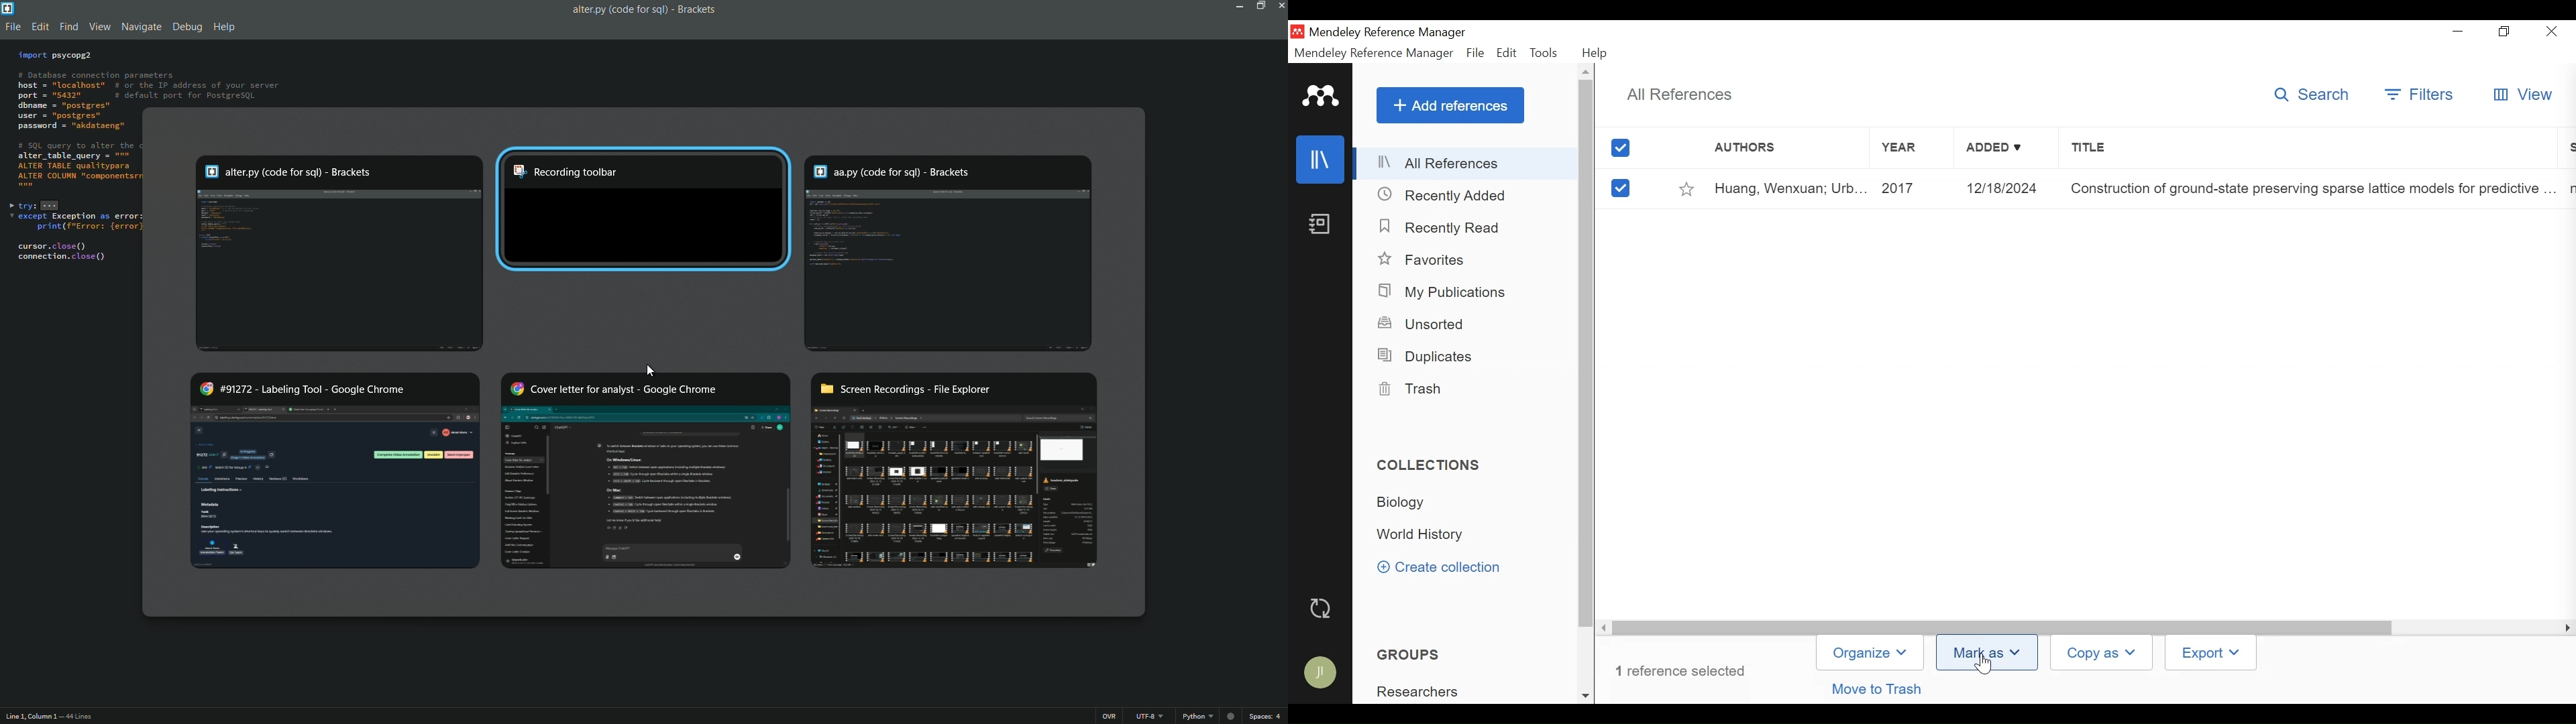  Describe the element at coordinates (1410, 654) in the screenshot. I see `Groups` at that location.